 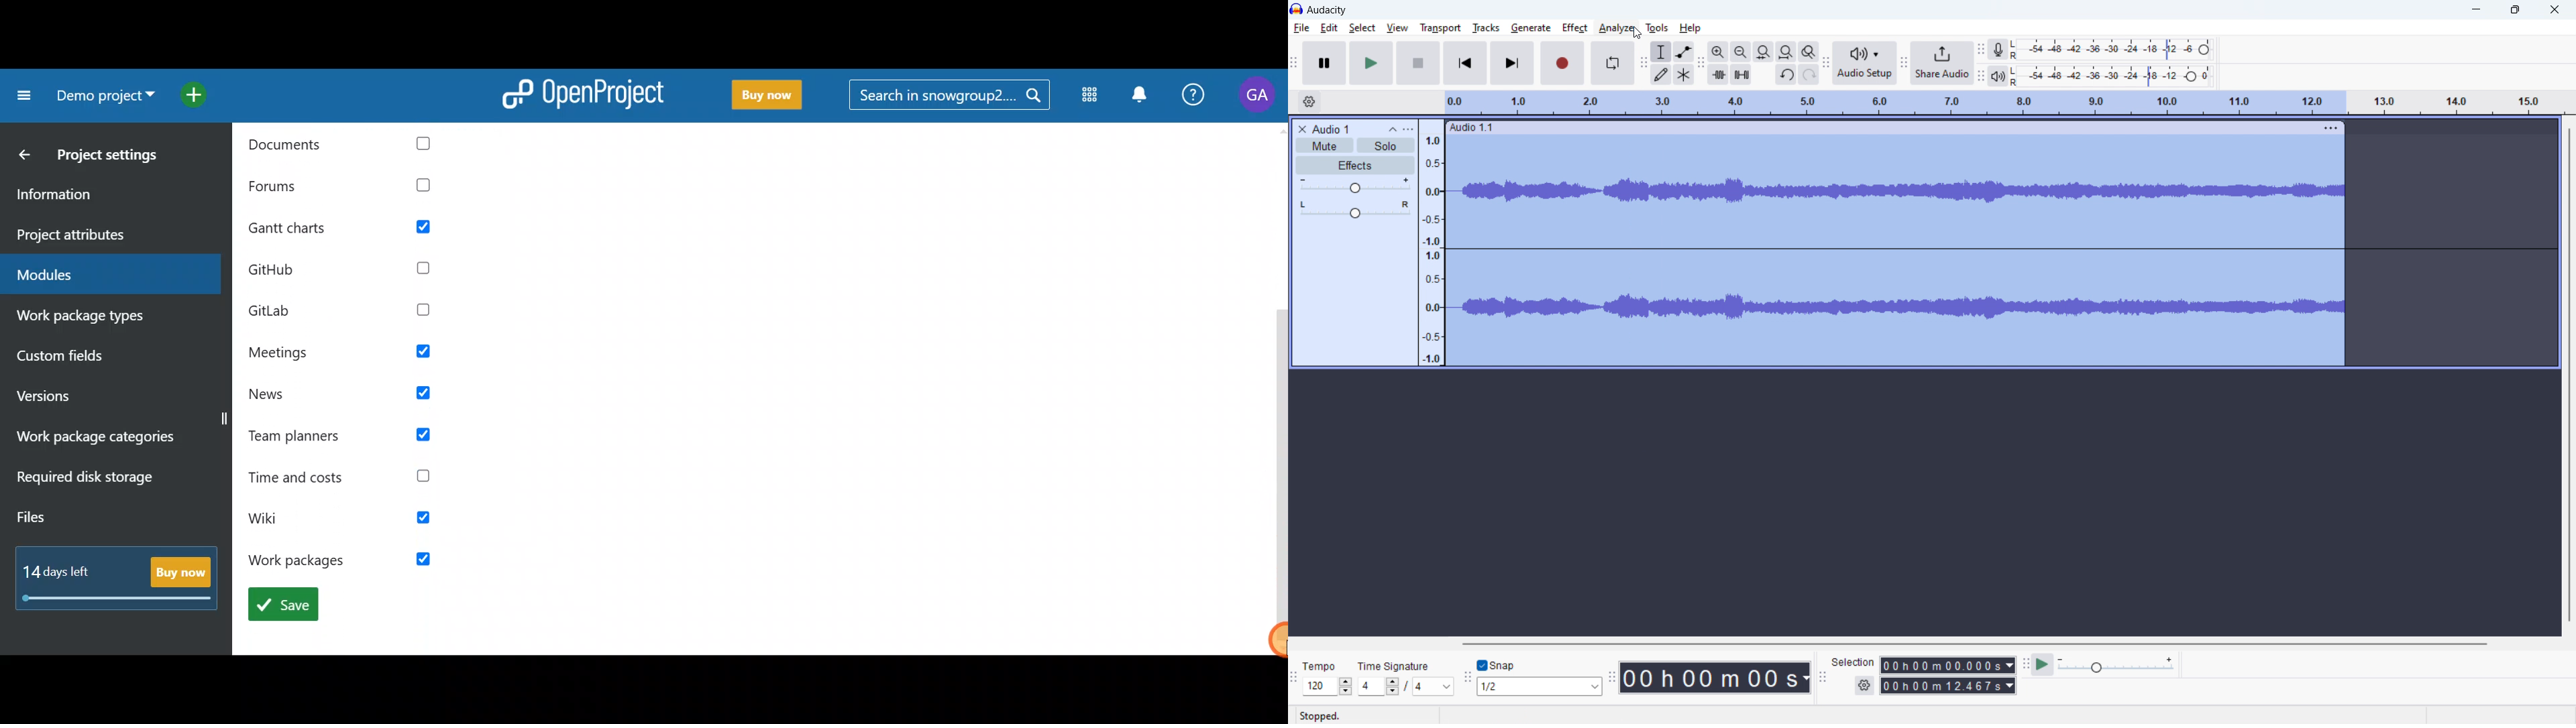 What do you see at coordinates (1142, 98) in the screenshot?
I see `Notification centre` at bounding box center [1142, 98].